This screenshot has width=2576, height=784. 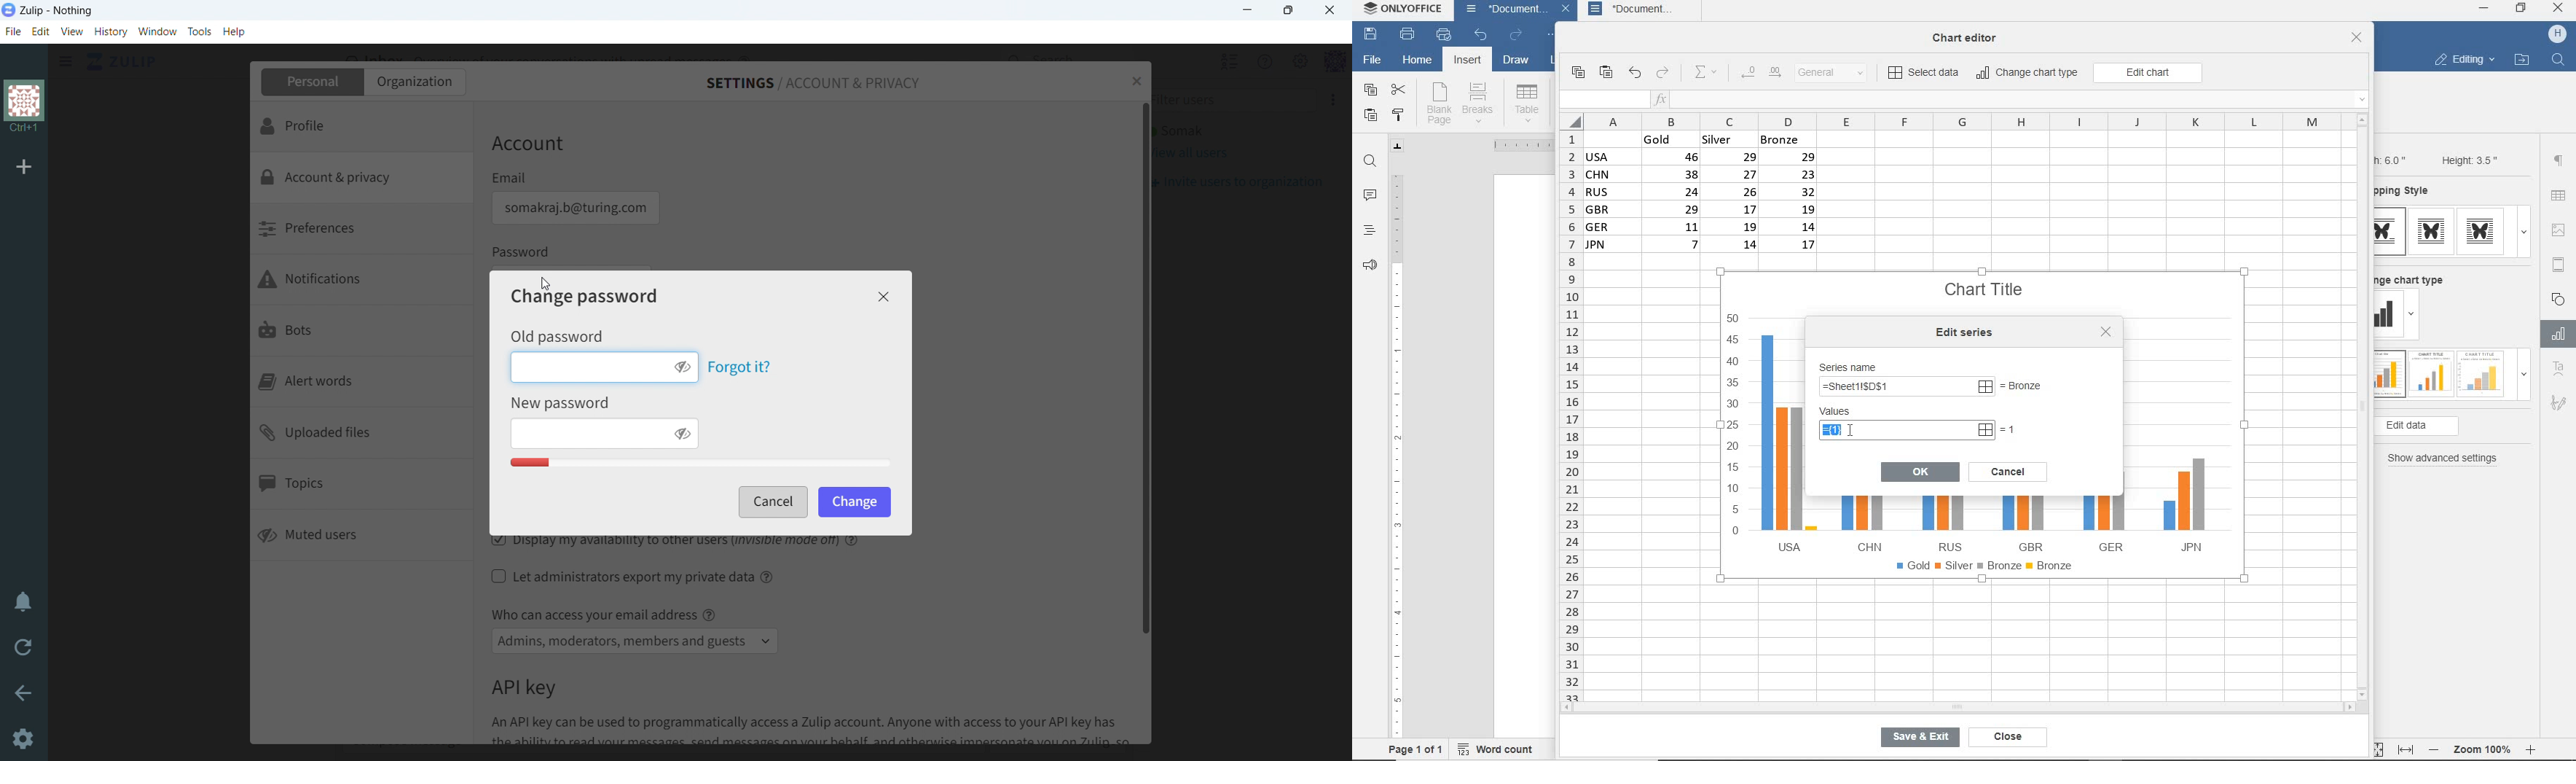 What do you see at coordinates (1865, 522) in the screenshot?
I see `CHN` at bounding box center [1865, 522].